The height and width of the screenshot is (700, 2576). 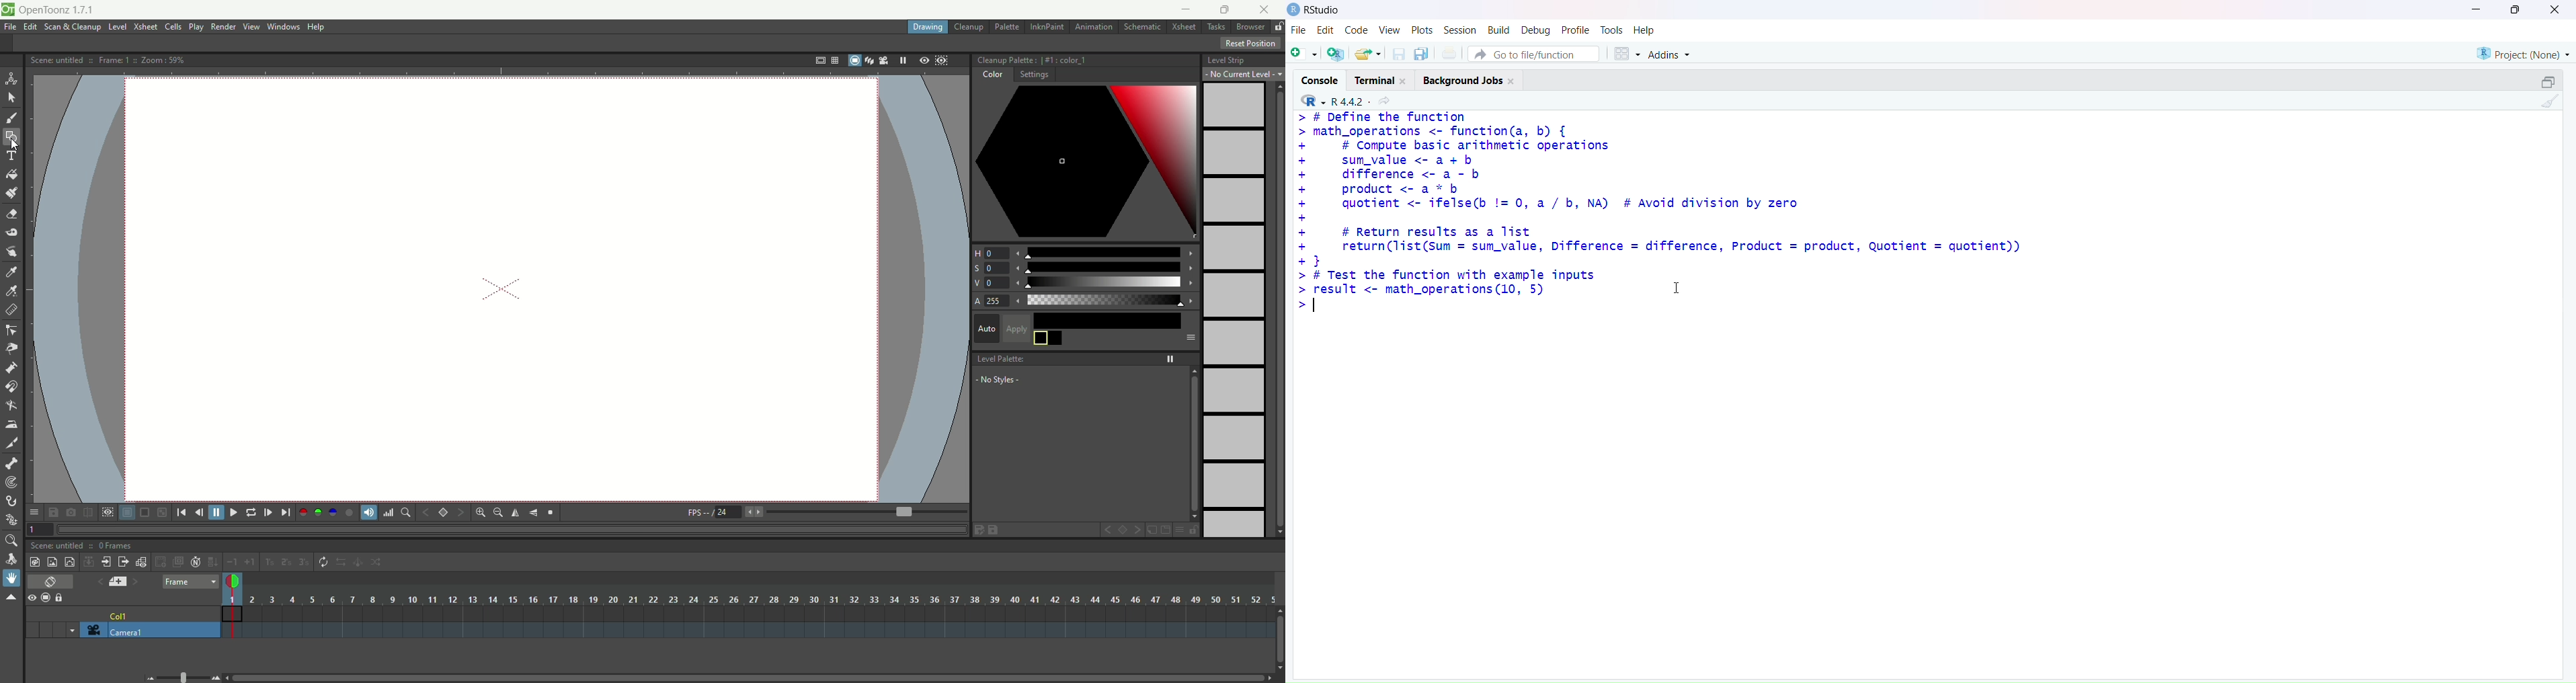 I want to click on hook, so click(x=13, y=502).